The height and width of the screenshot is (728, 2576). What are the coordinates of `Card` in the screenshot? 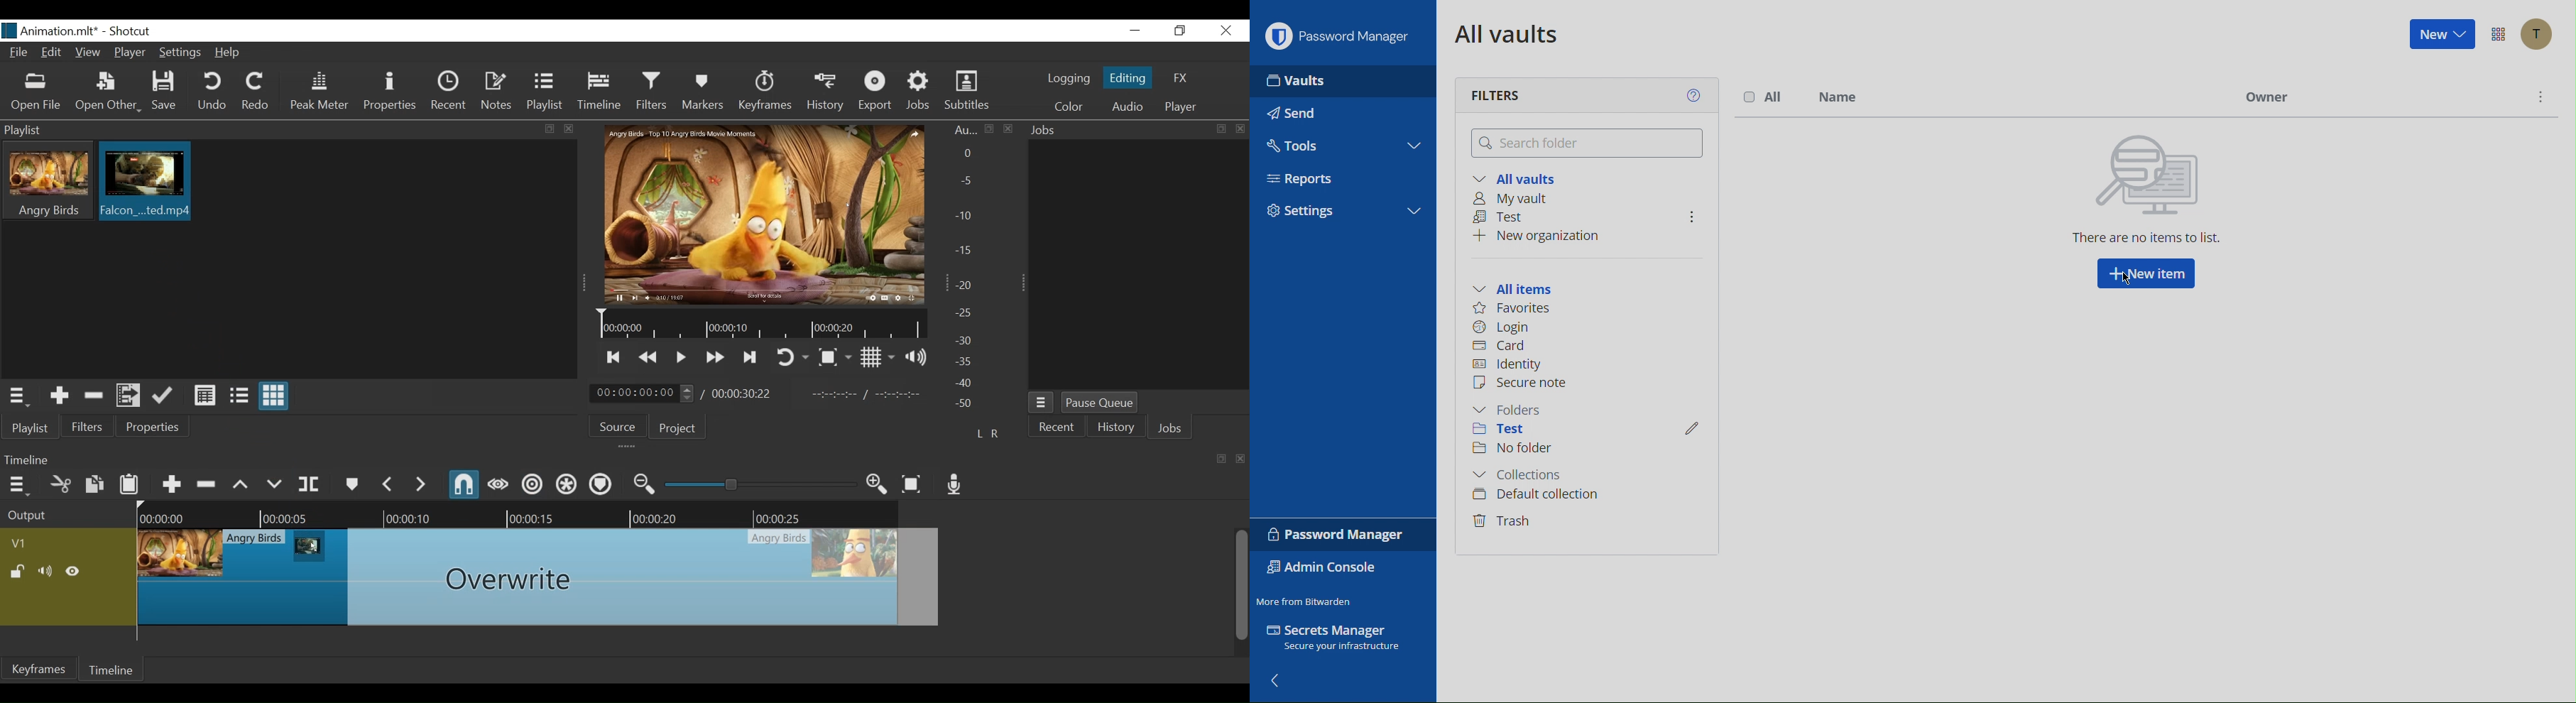 It's located at (1507, 347).